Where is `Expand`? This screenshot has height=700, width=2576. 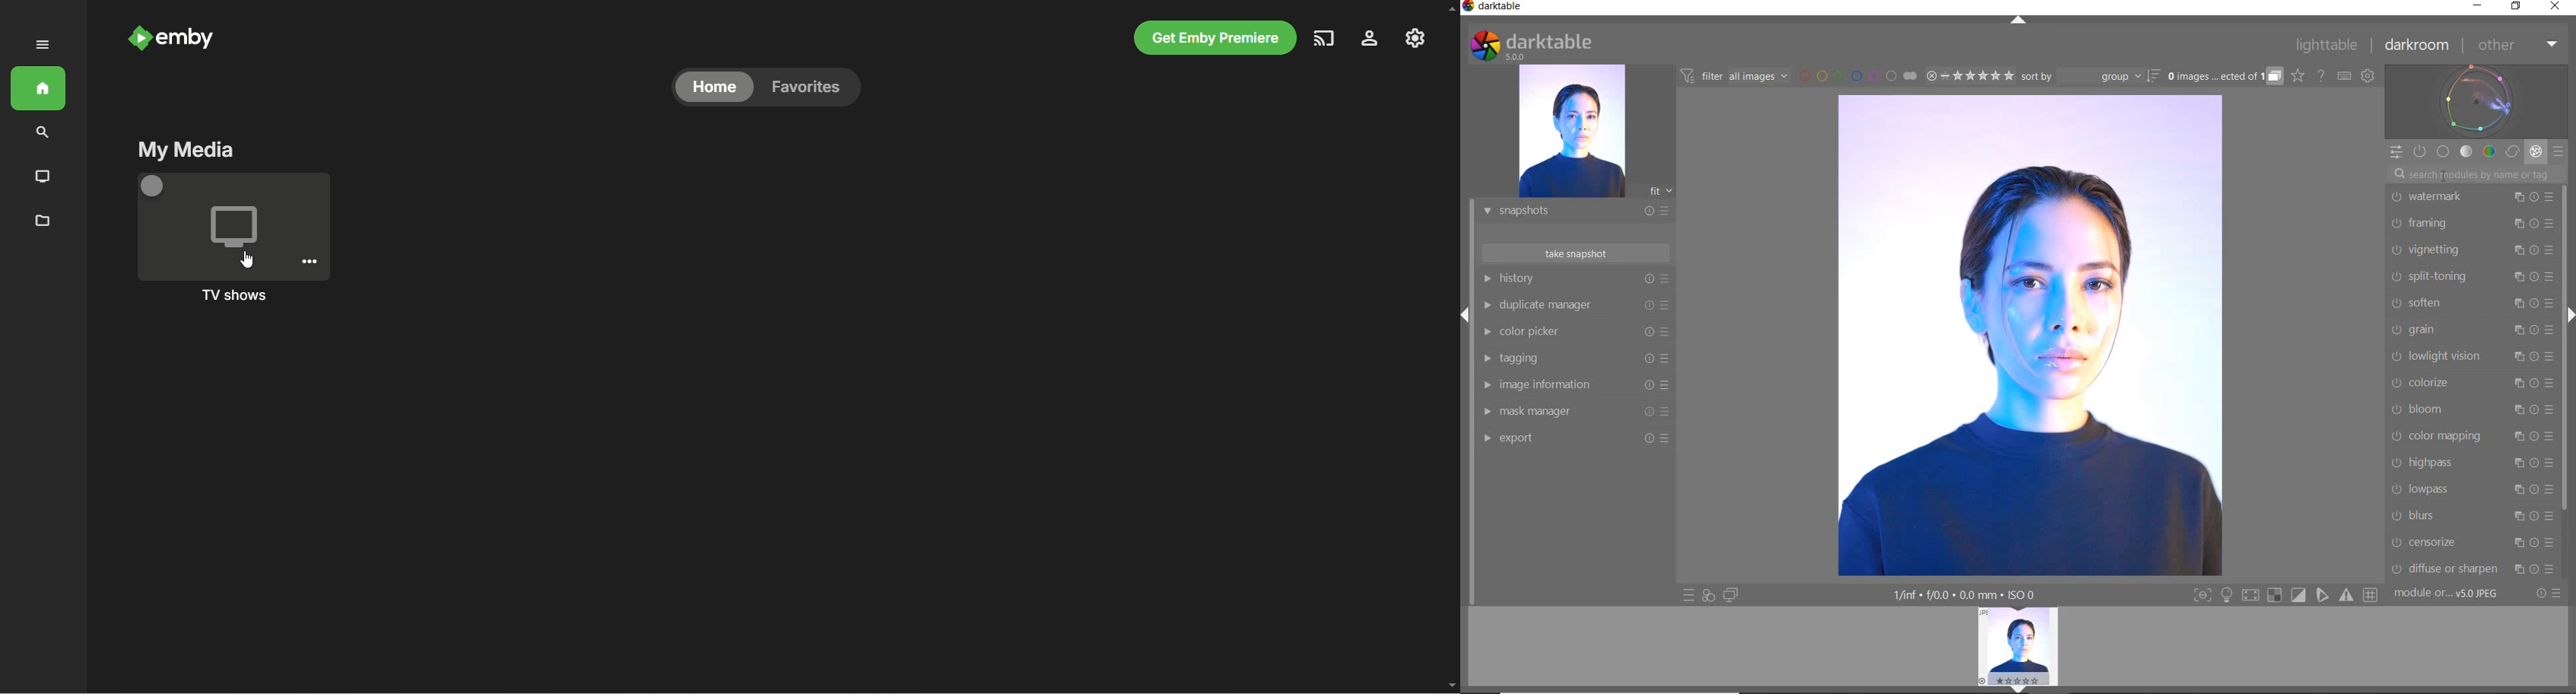 Expand is located at coordinates (42, 45).